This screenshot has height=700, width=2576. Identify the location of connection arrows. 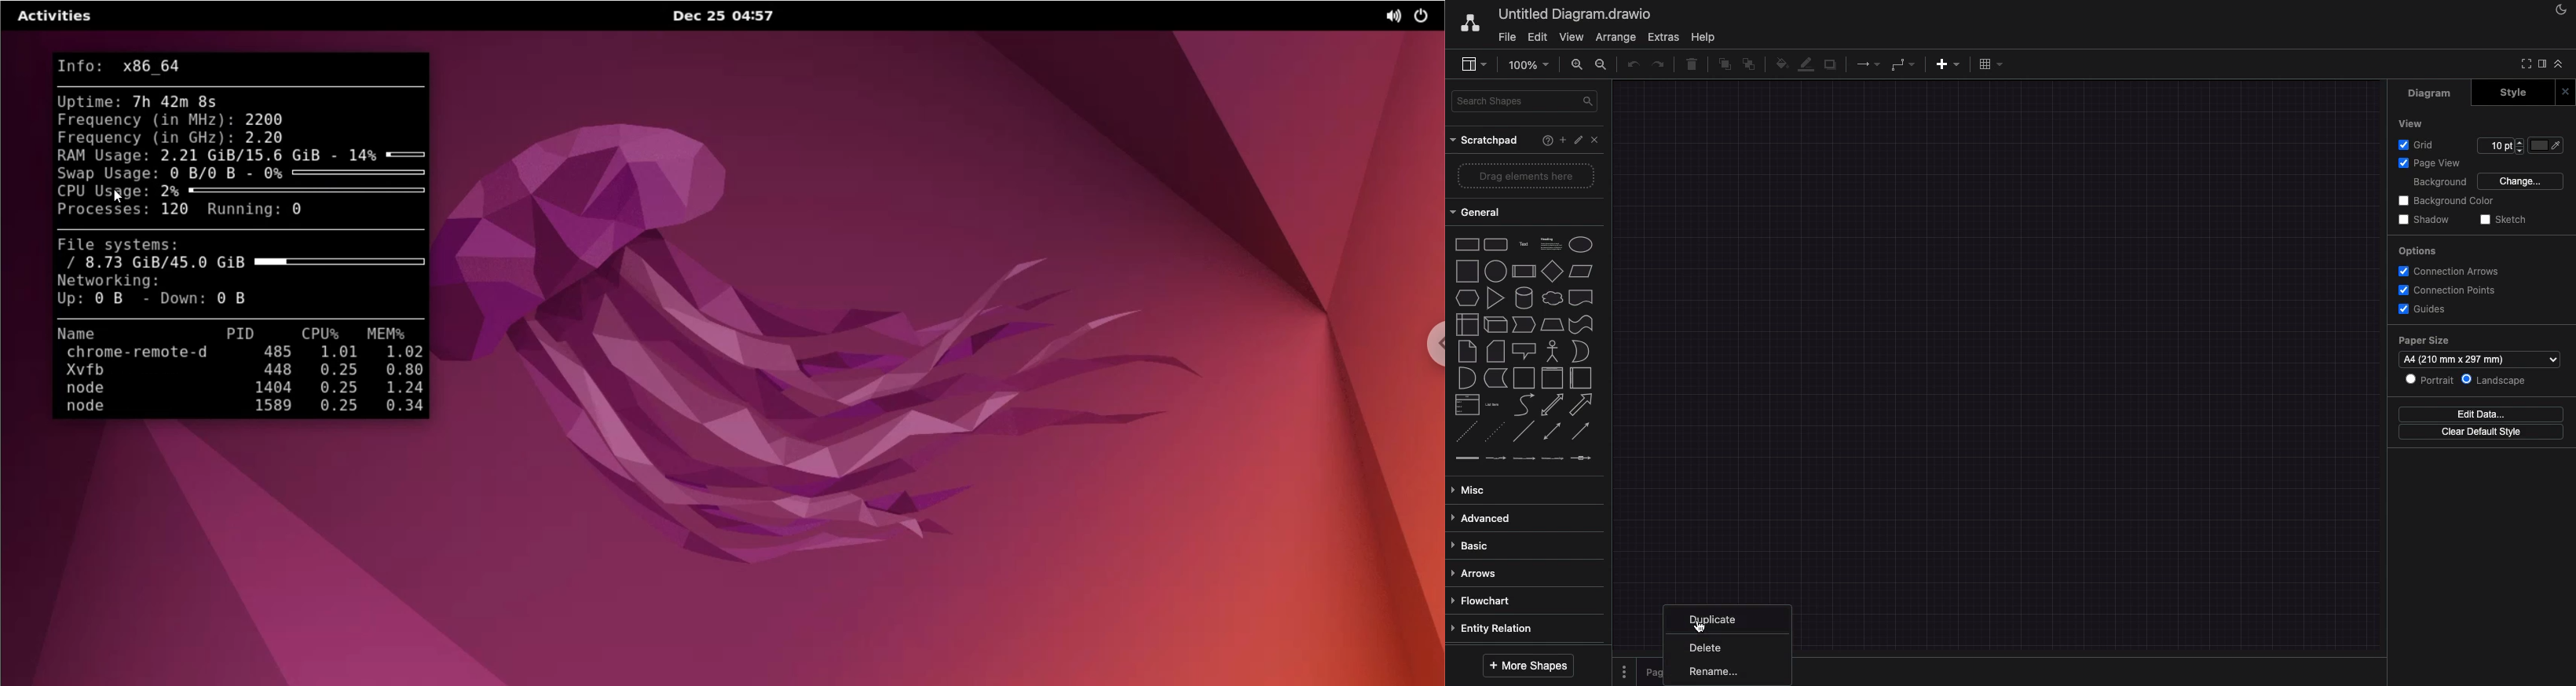
(2450, 272).